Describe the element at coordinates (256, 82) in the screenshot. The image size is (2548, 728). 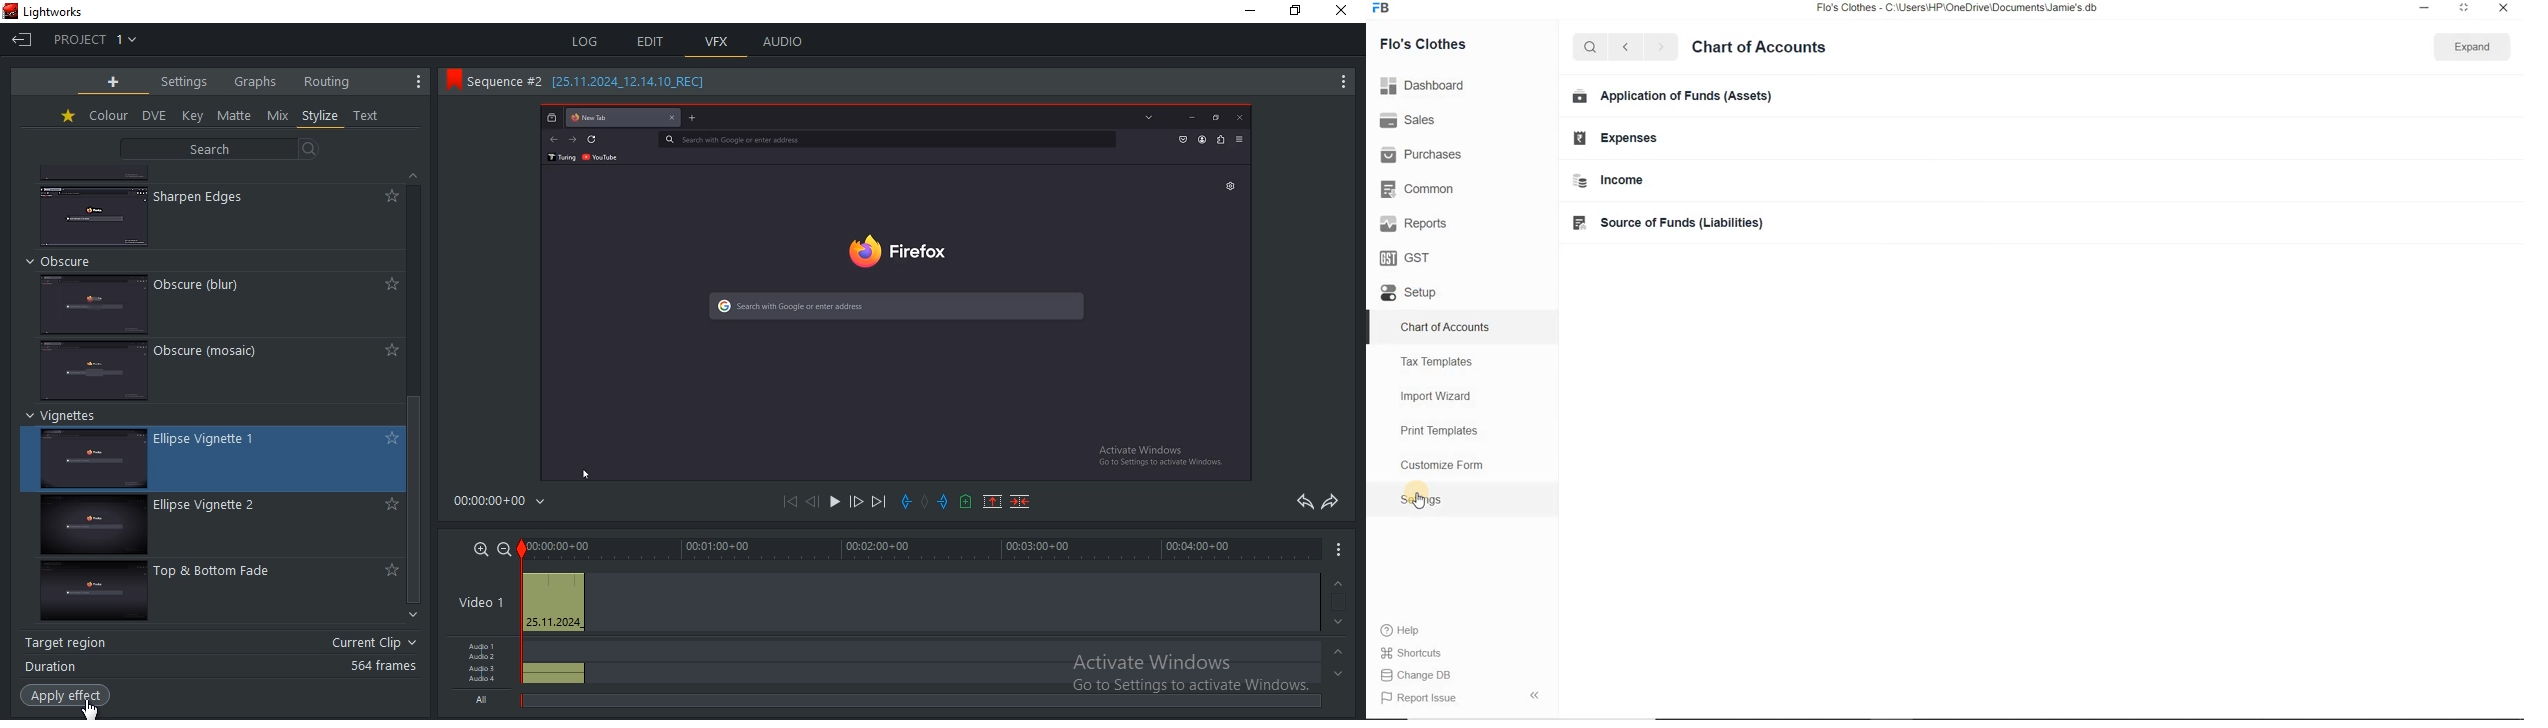
I see `graphs` at that location.